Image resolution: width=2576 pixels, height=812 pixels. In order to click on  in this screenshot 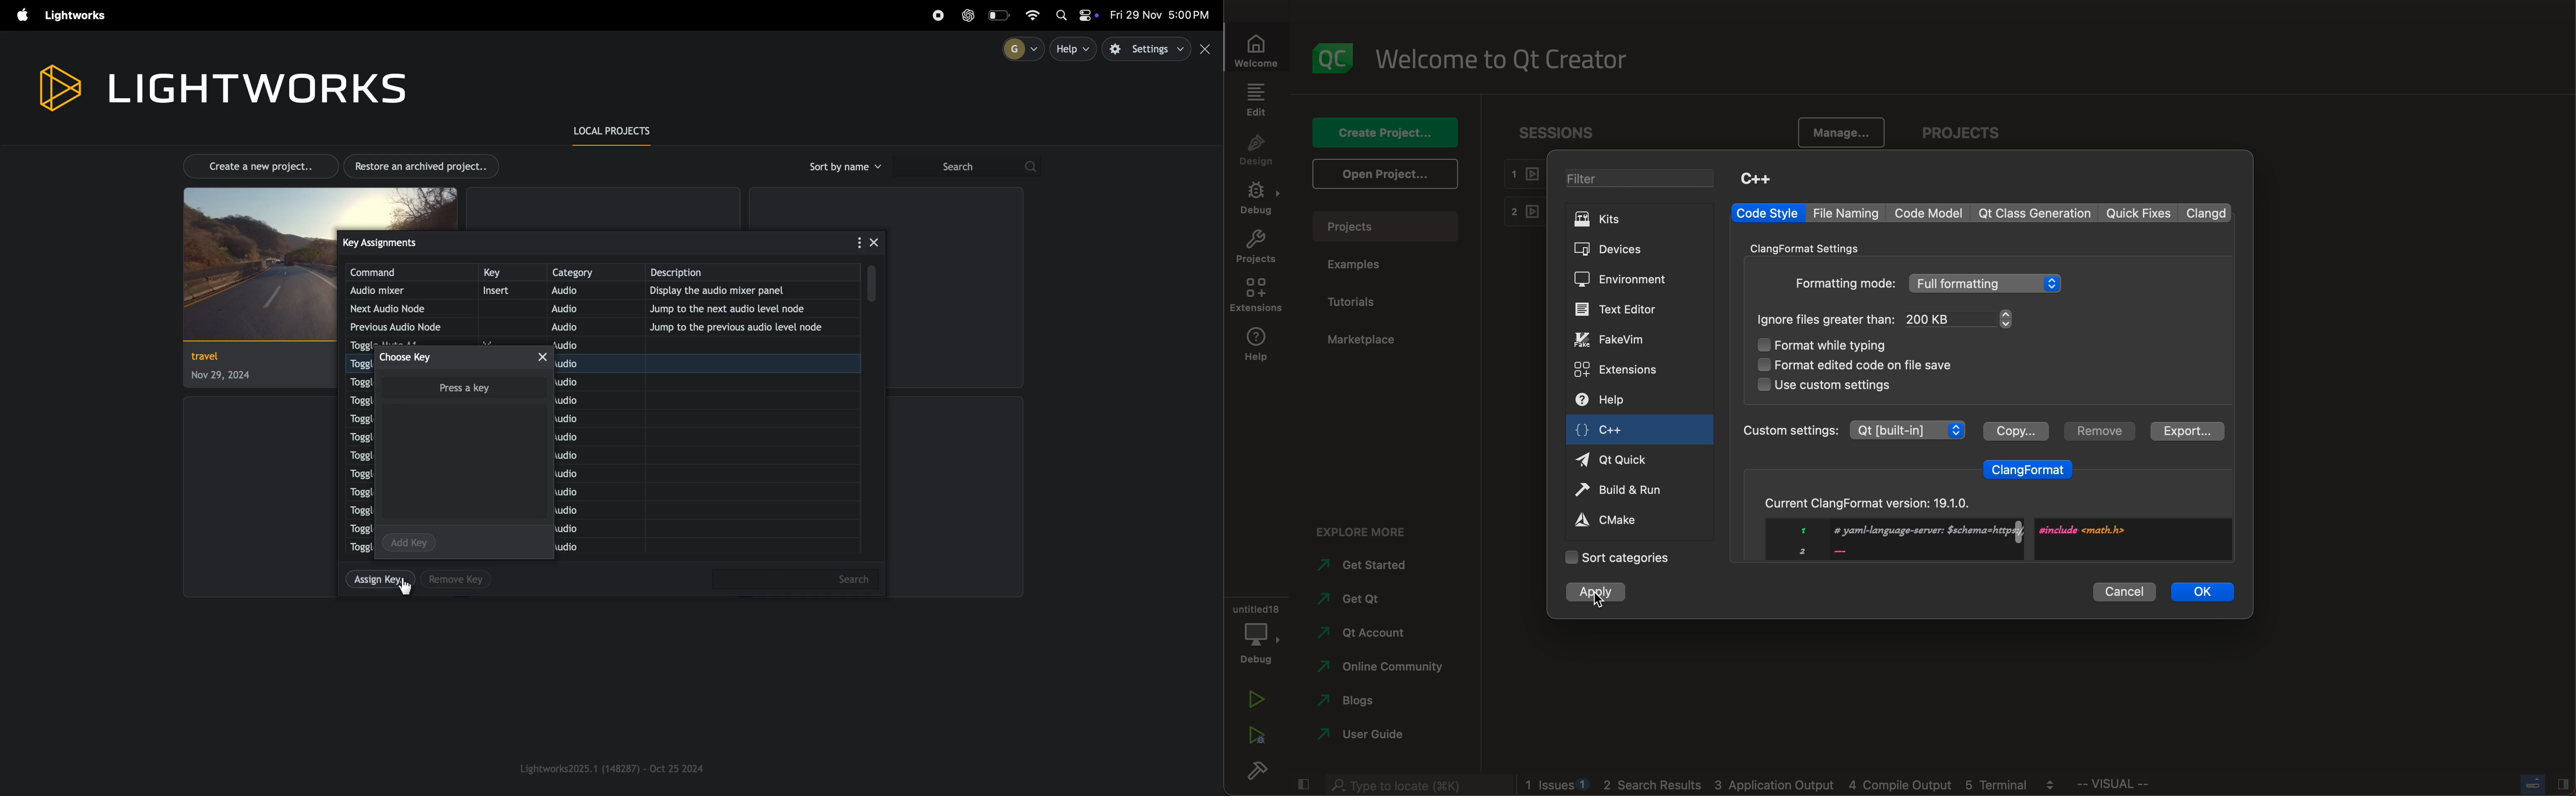, I will do `click(792, 578)`.